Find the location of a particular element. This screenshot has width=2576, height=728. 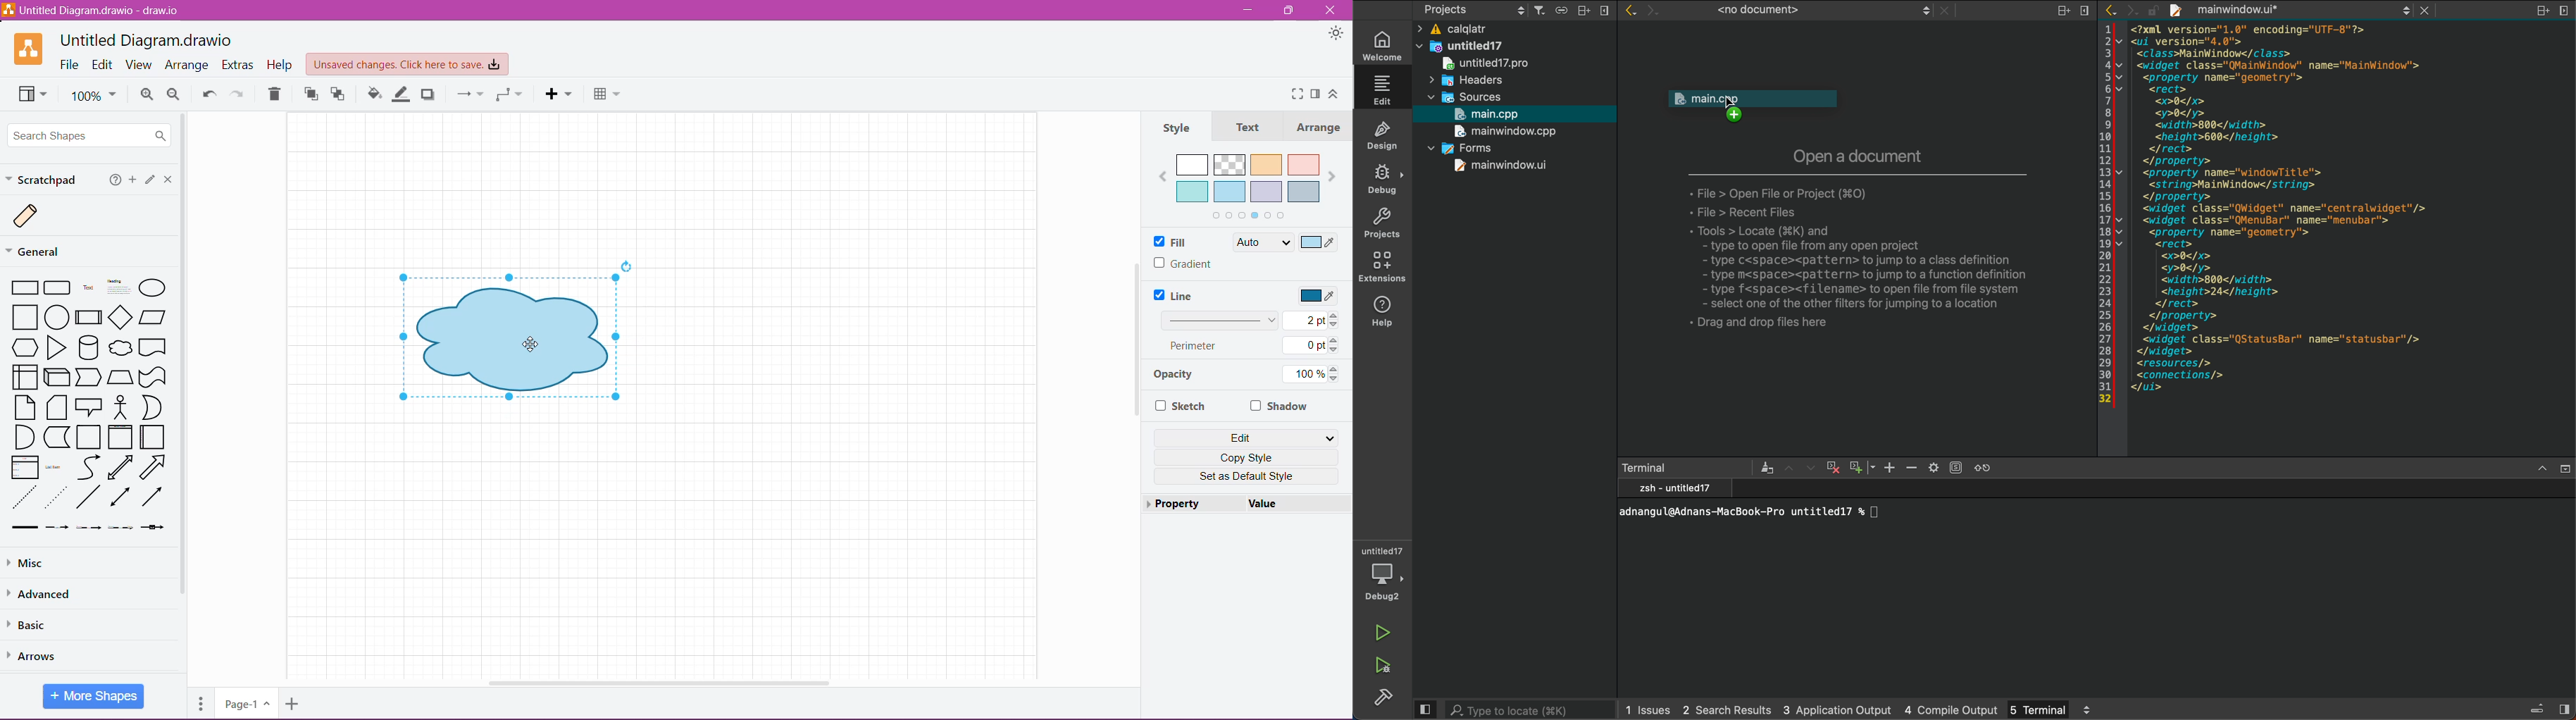

Add is located at coordinates (133, 180).